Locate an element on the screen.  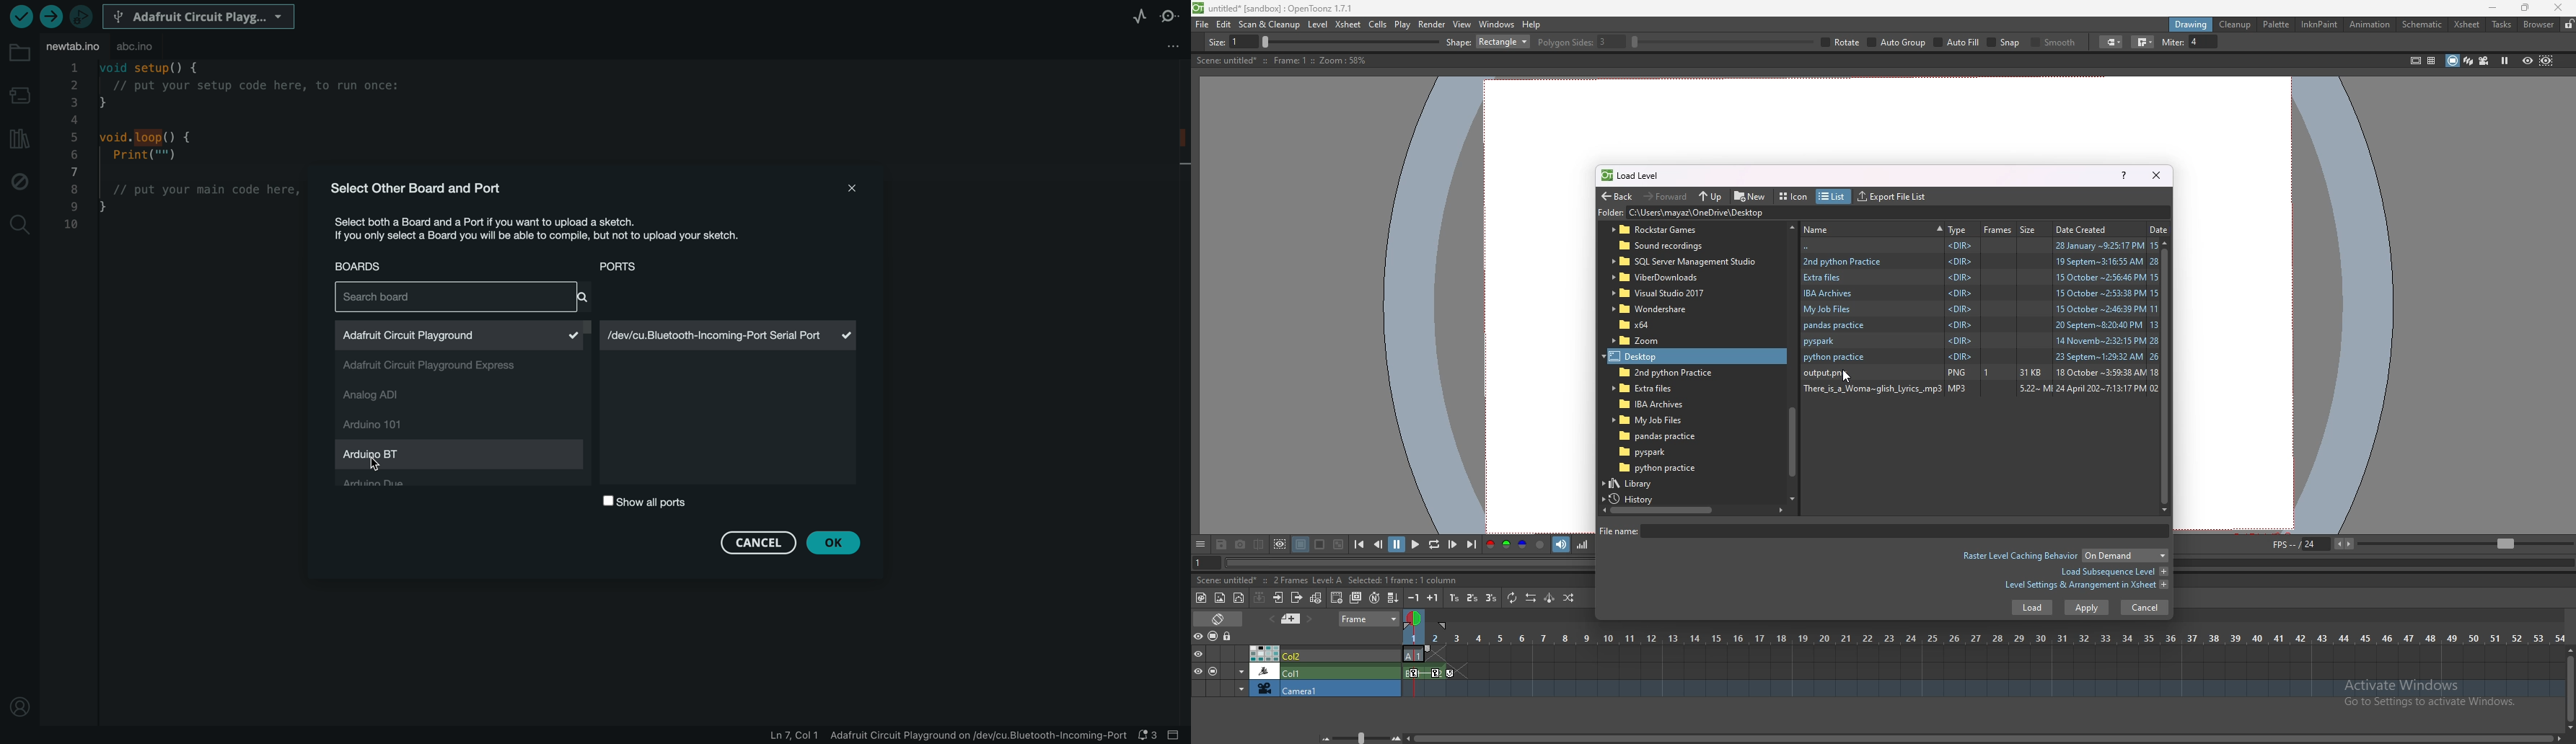
show all is located at coordinates (650, 504).